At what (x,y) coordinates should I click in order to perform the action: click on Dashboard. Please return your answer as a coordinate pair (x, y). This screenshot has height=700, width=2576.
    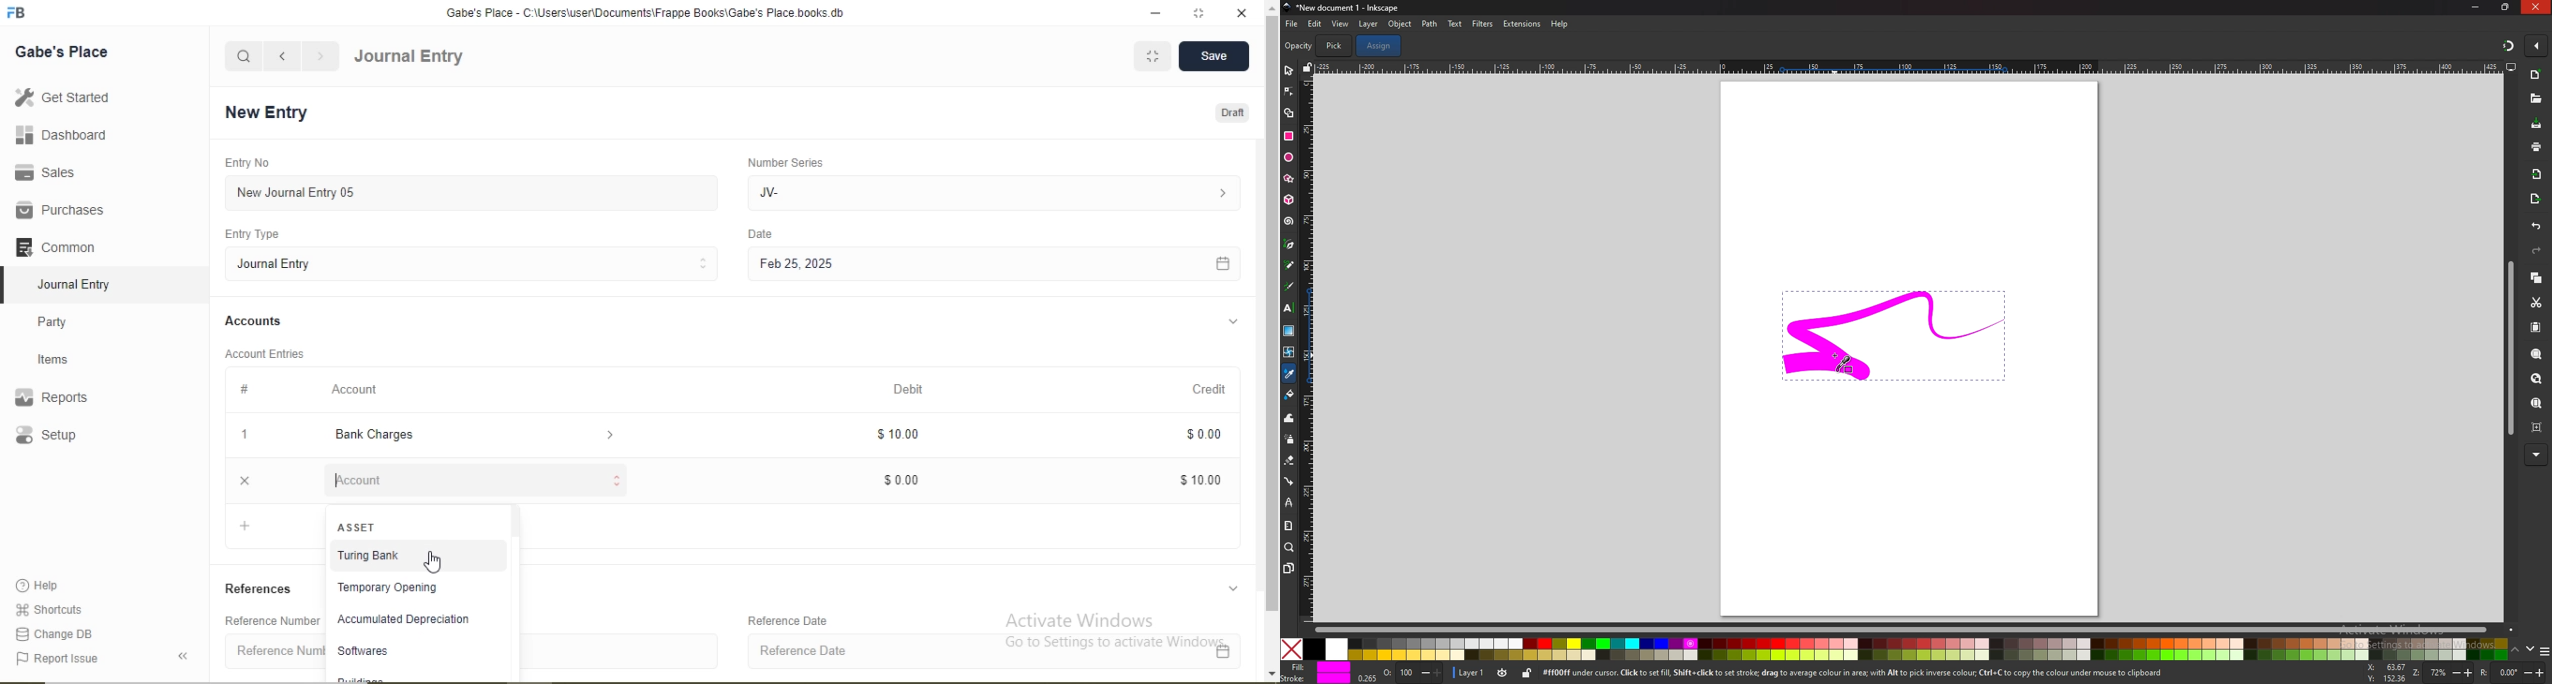
    Looking at the image, I should click on (55, 136).